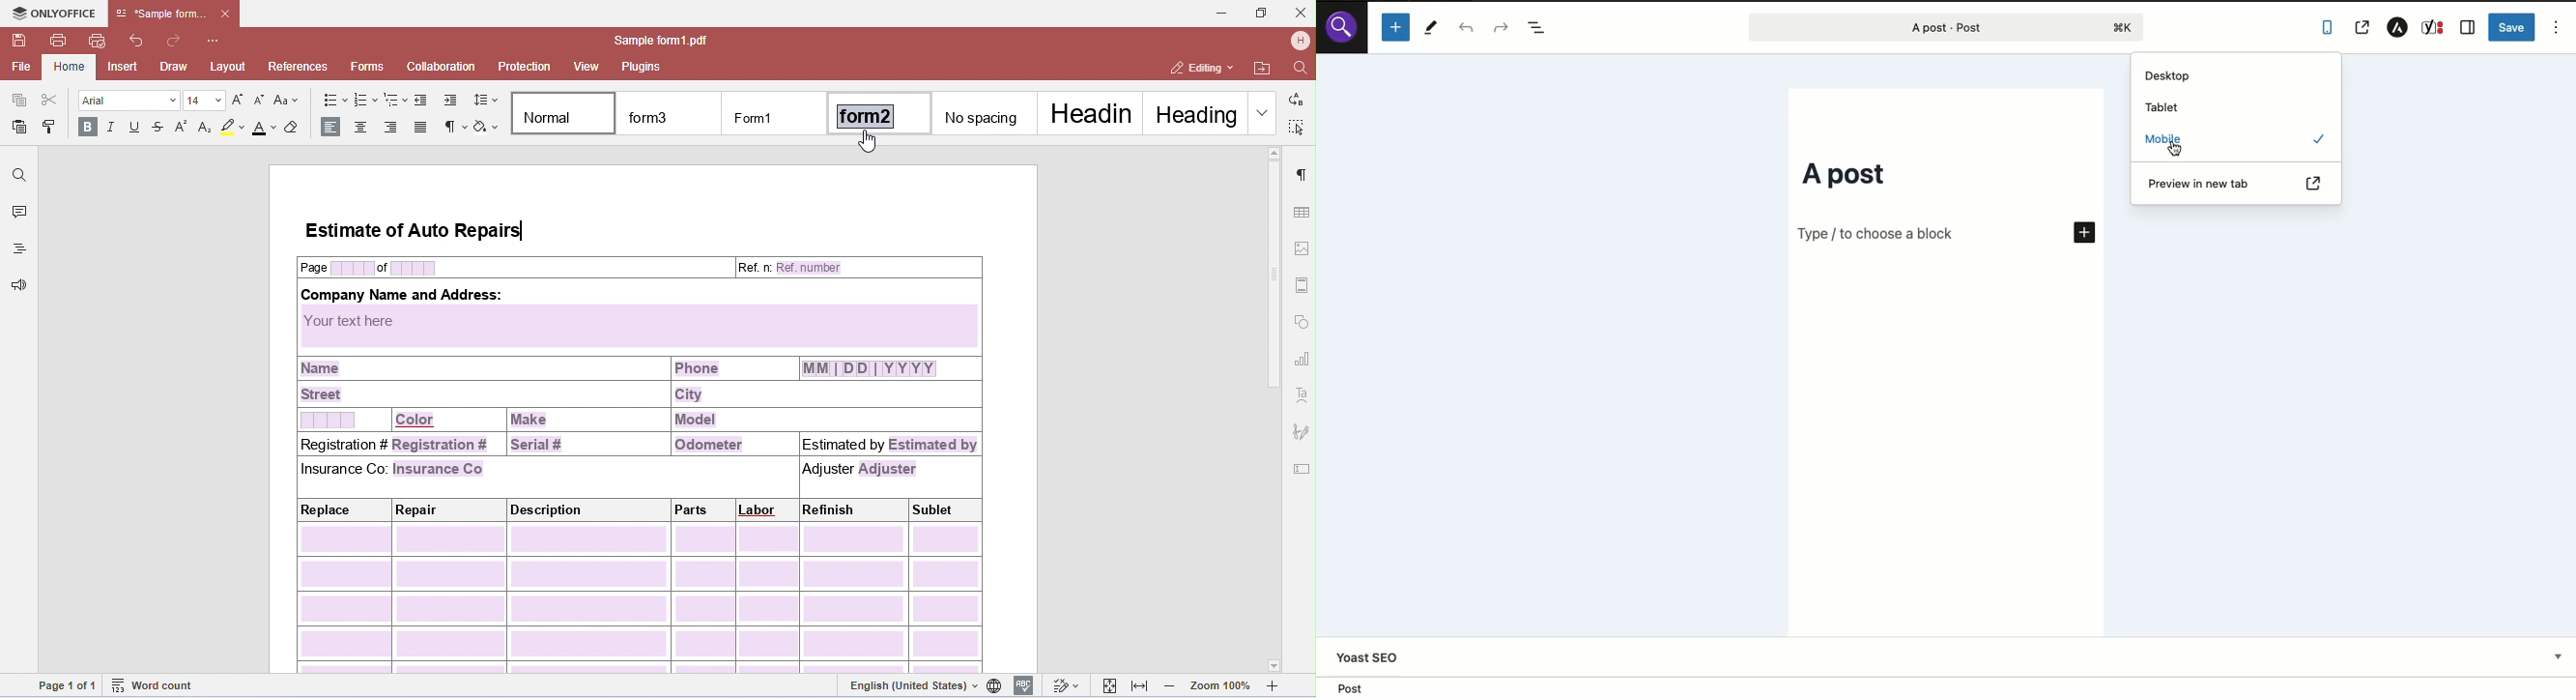  What do you see at coordinates (2238, 184) in the screenshot?
I see `Preview in new tab` at bounding box center [2238, 184].